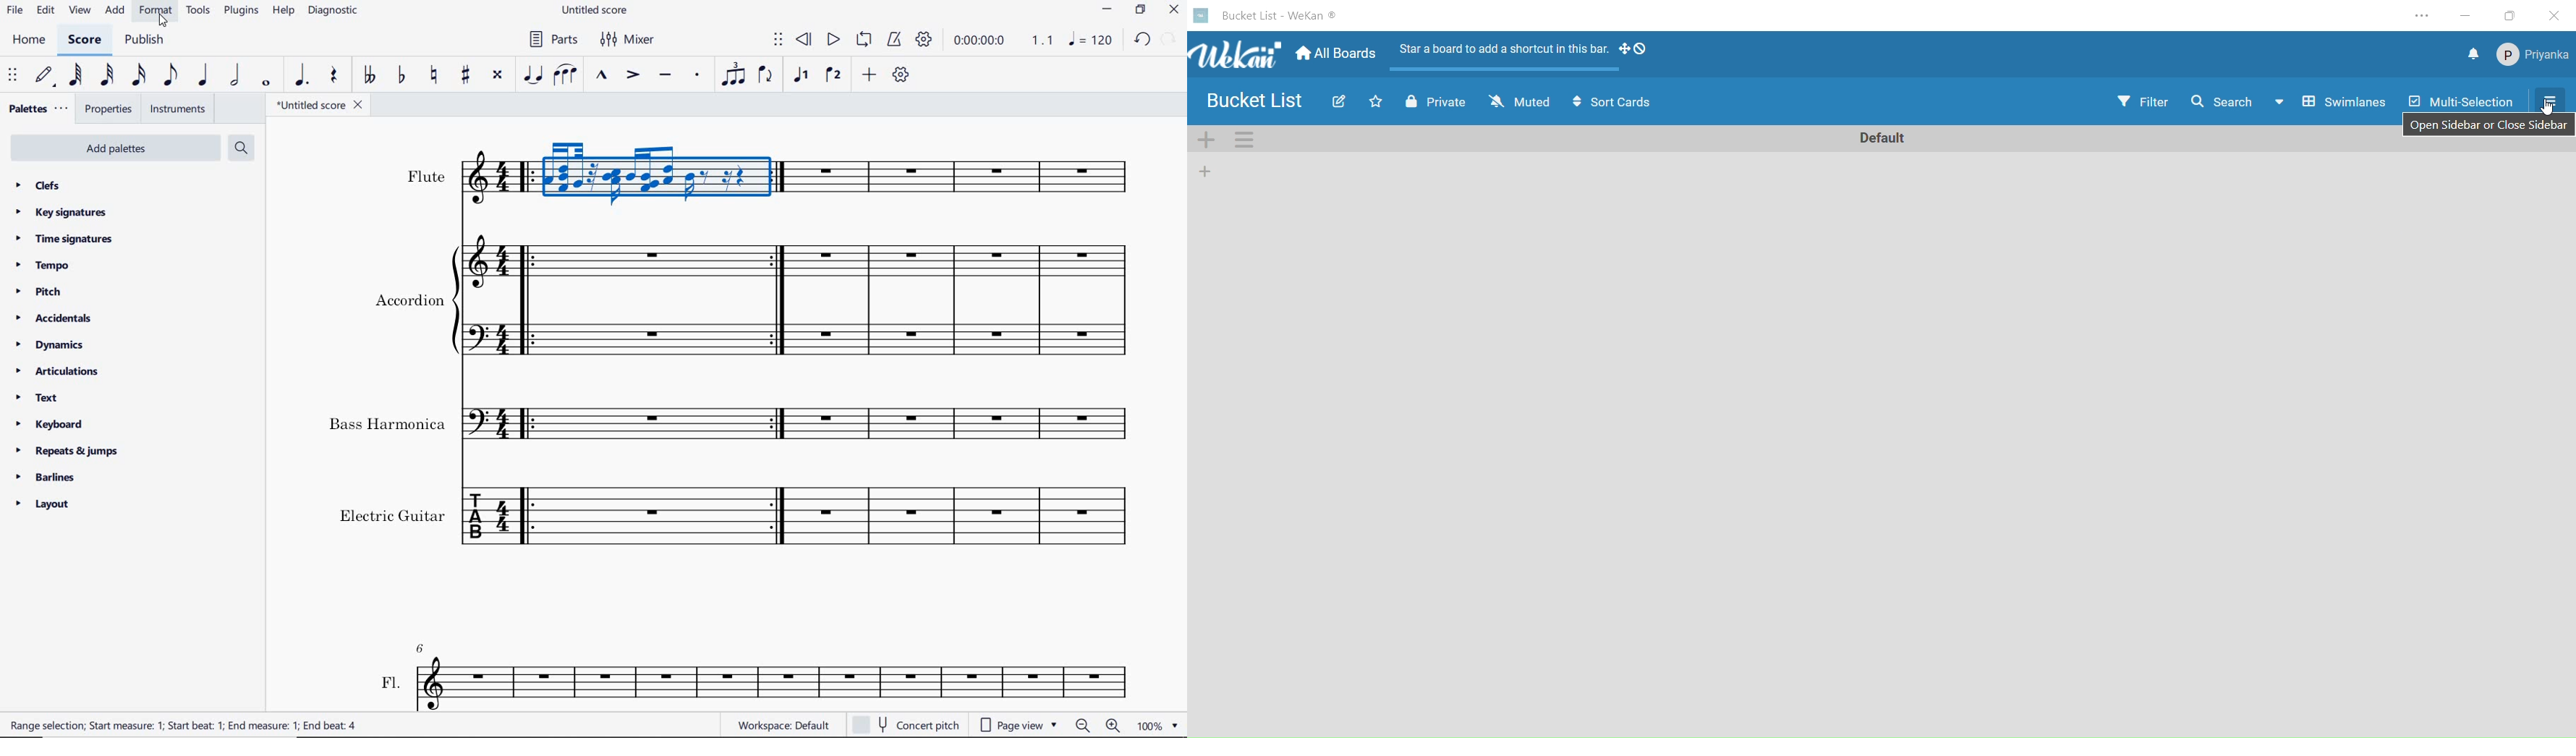 The image size is (2576, 756). Describe the element at coordinates (54, 318) in the screenshot. I see `accidentals` at that location.